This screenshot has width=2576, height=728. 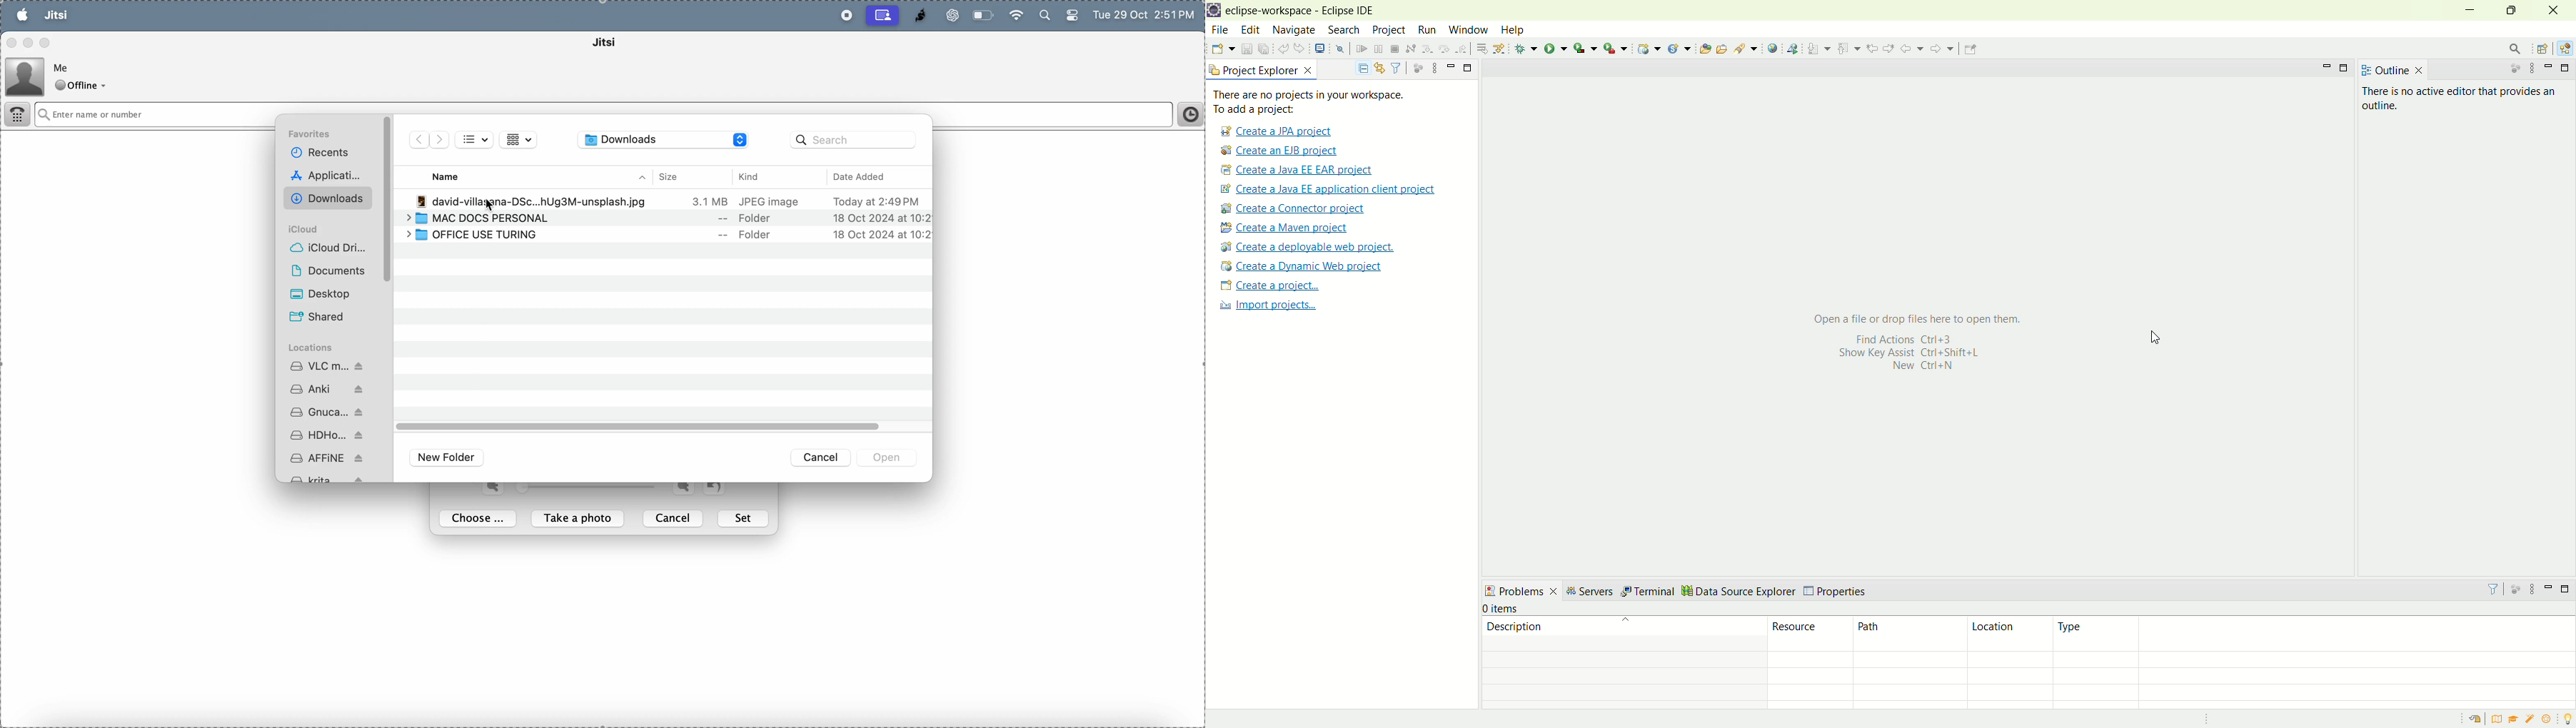 What do you see at coordinates (329, 247) in the screenshot?
I see `i cloud drive` at bounding box center [329, 247].